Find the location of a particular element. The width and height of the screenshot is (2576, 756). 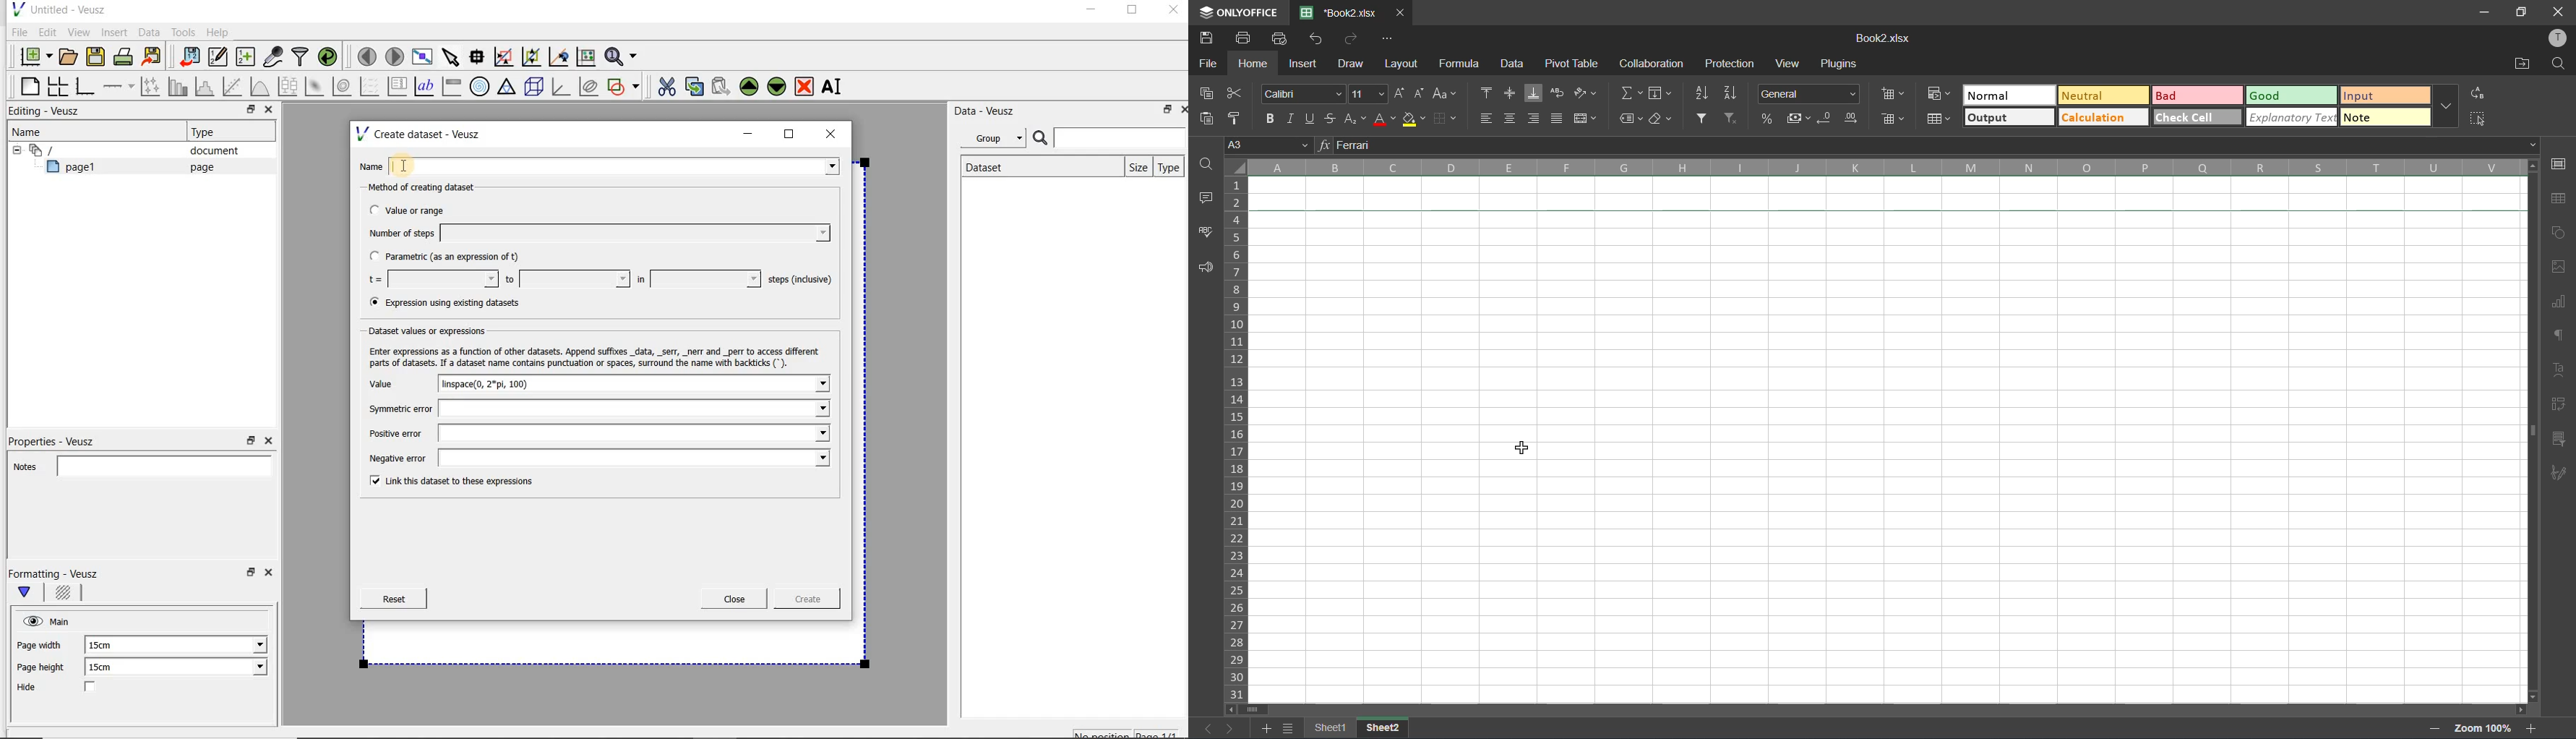

accounting is located at coordinates (1798, 116).